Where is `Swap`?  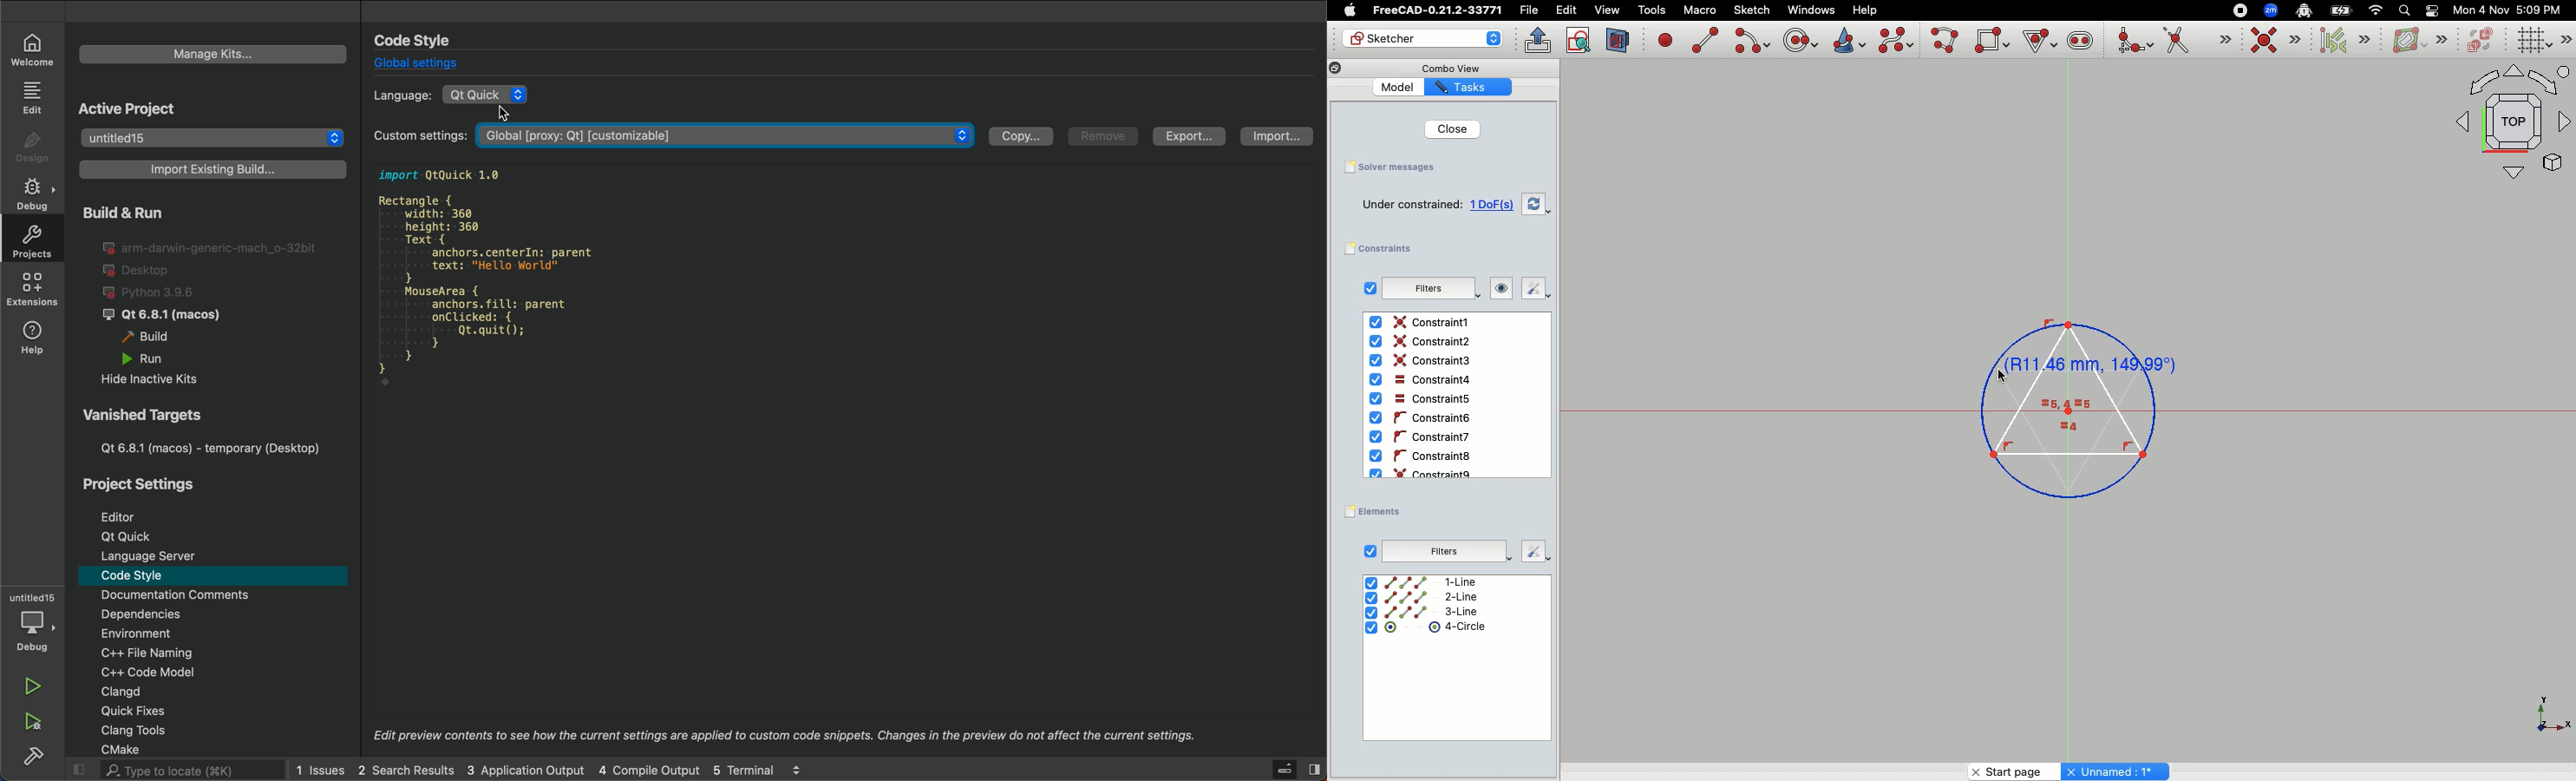 Swap is located at coordinates (1535, 203).